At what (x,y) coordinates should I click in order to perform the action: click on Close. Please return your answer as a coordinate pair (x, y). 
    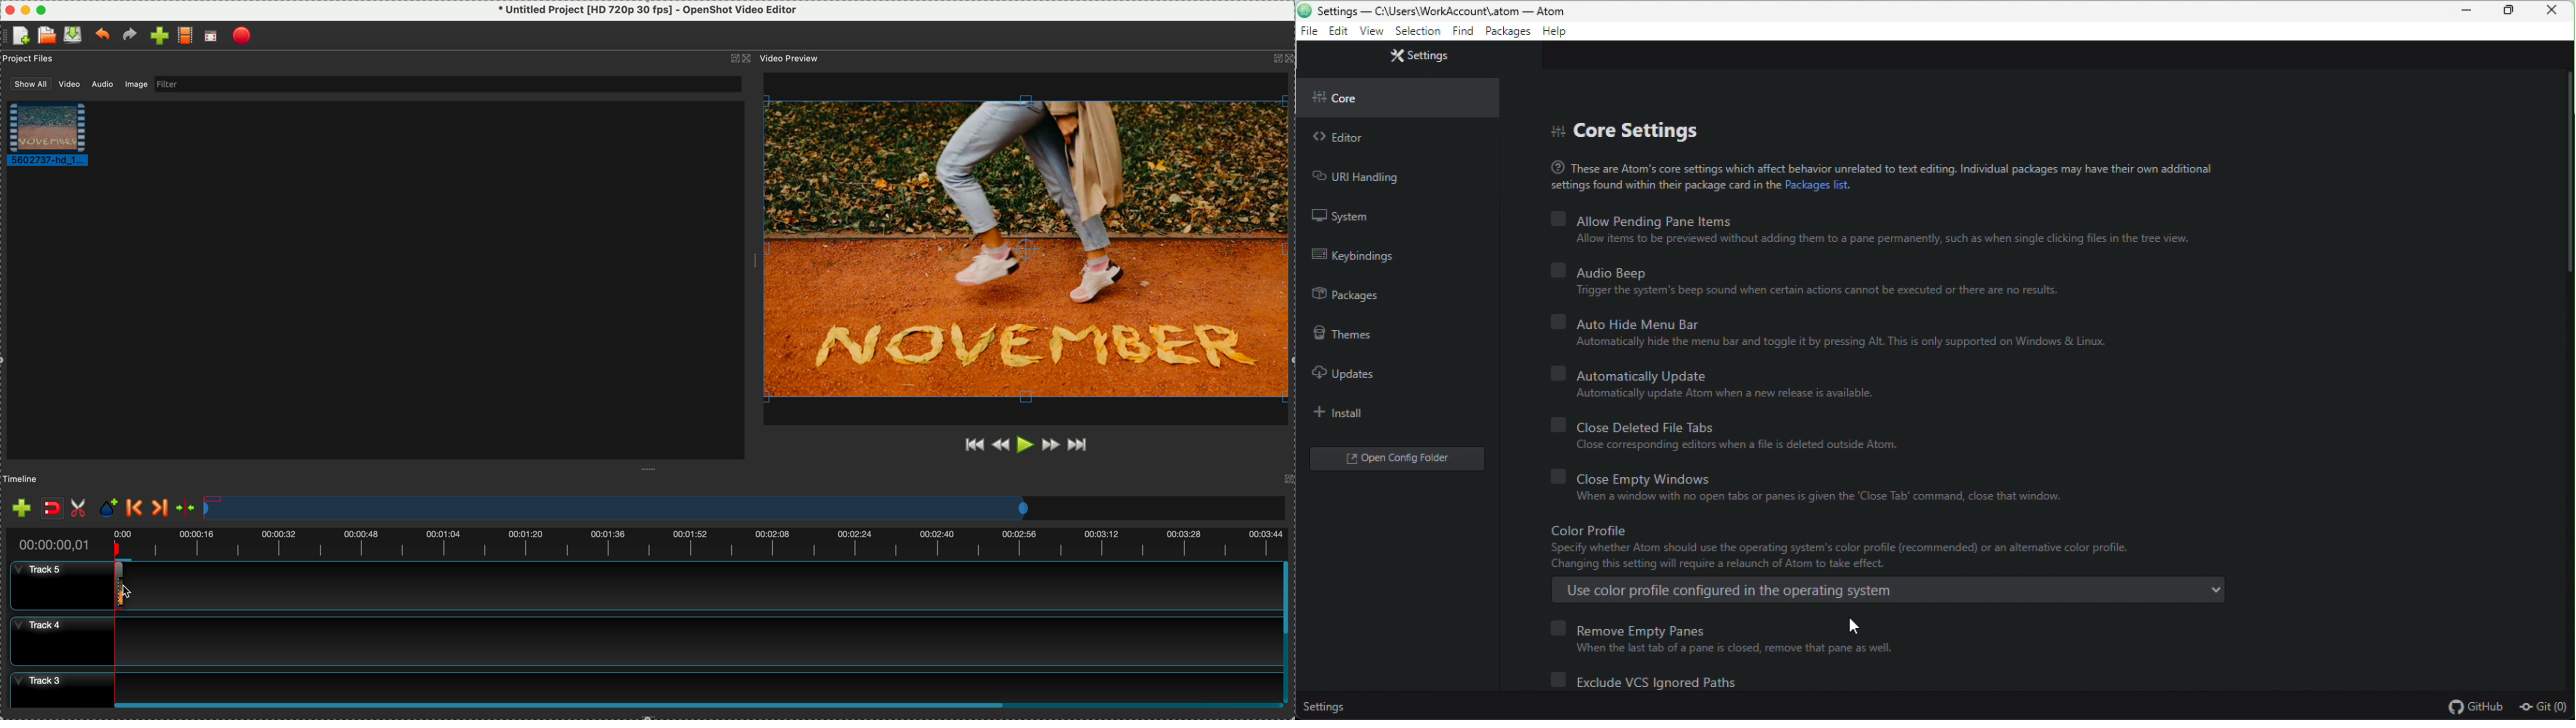
    Looking at the image, I should click on (8, 9).